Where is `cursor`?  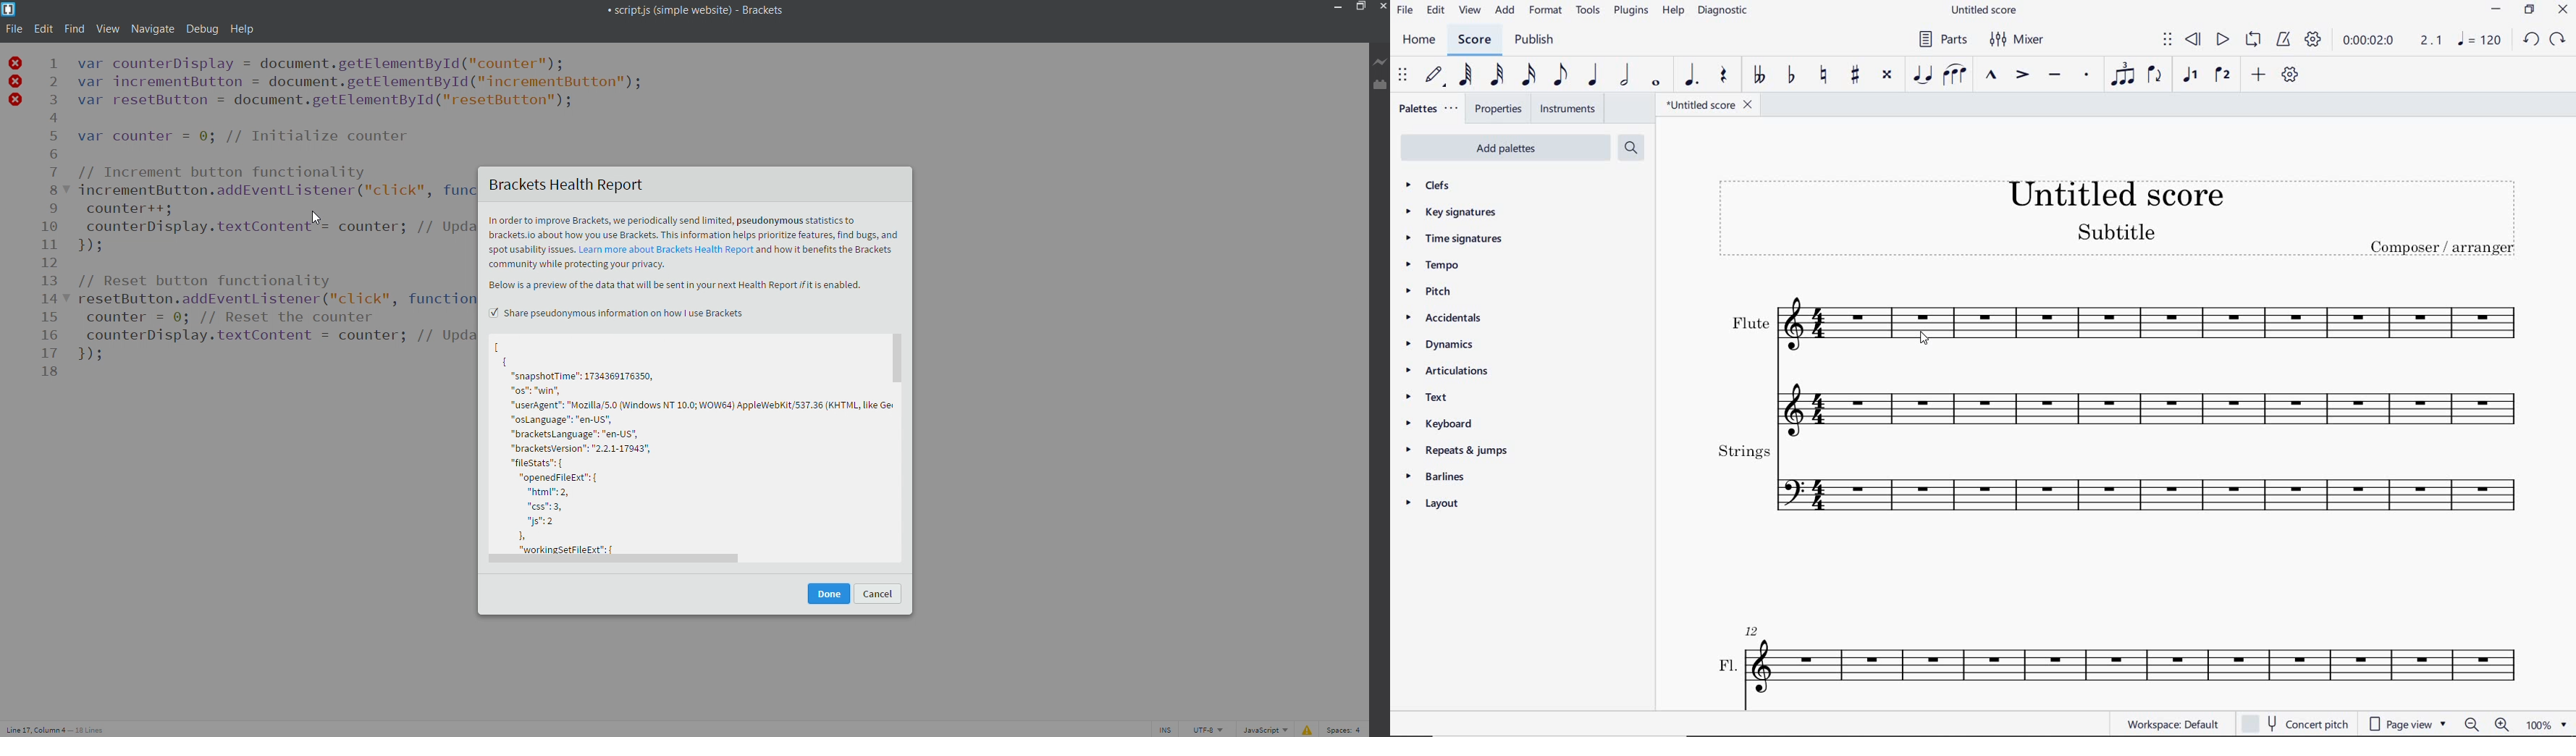
cursor is located at coordinates (1924, 340).